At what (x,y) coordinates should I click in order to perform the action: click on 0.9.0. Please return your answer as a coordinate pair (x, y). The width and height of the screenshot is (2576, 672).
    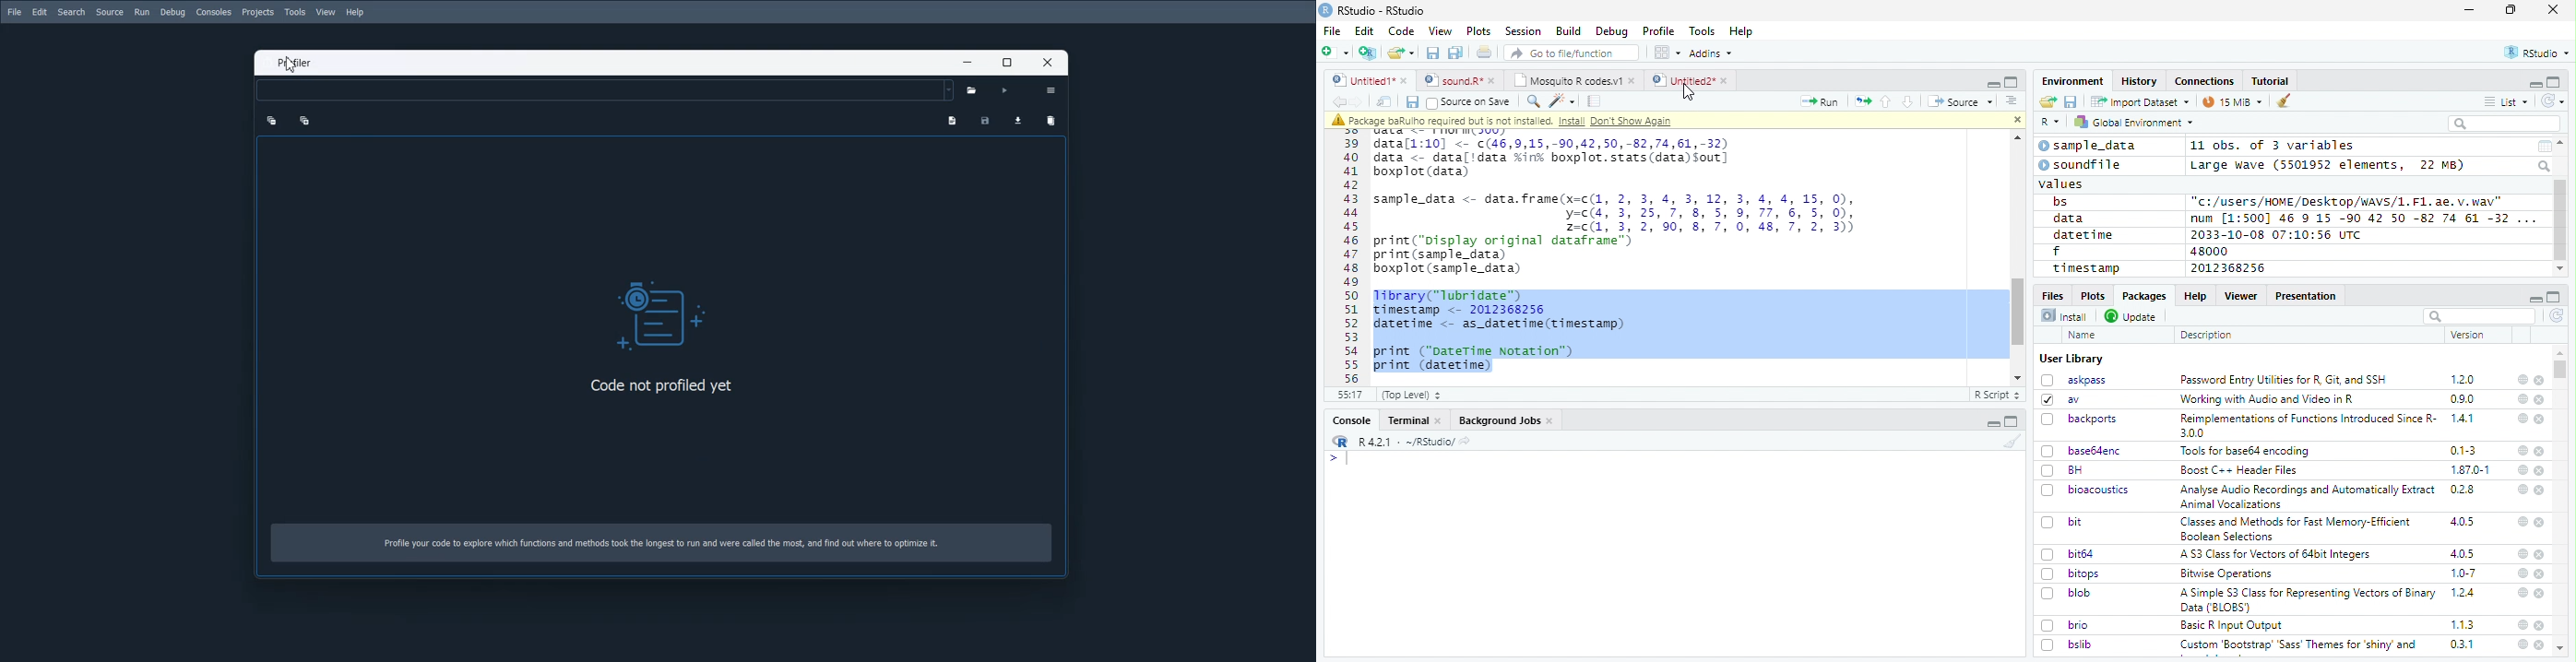
    Looking at the image, I should click on (2463, 399).